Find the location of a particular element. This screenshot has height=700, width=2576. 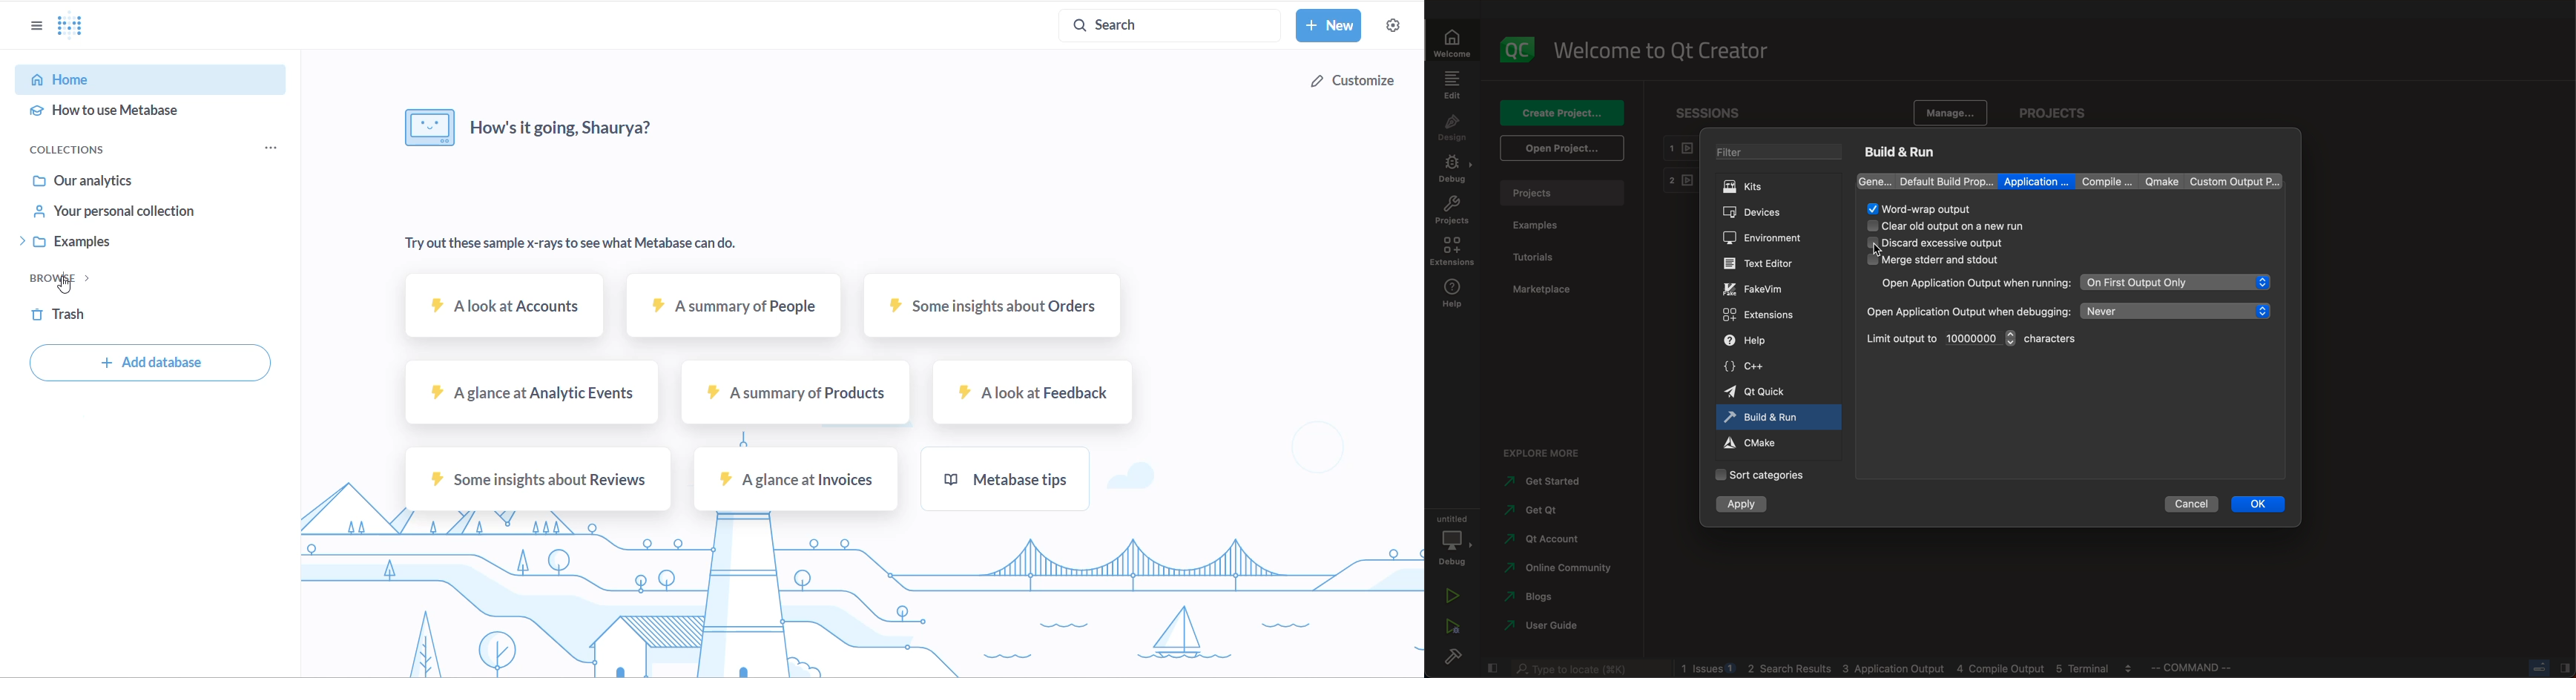

command is located at coordinates (2202, 667).